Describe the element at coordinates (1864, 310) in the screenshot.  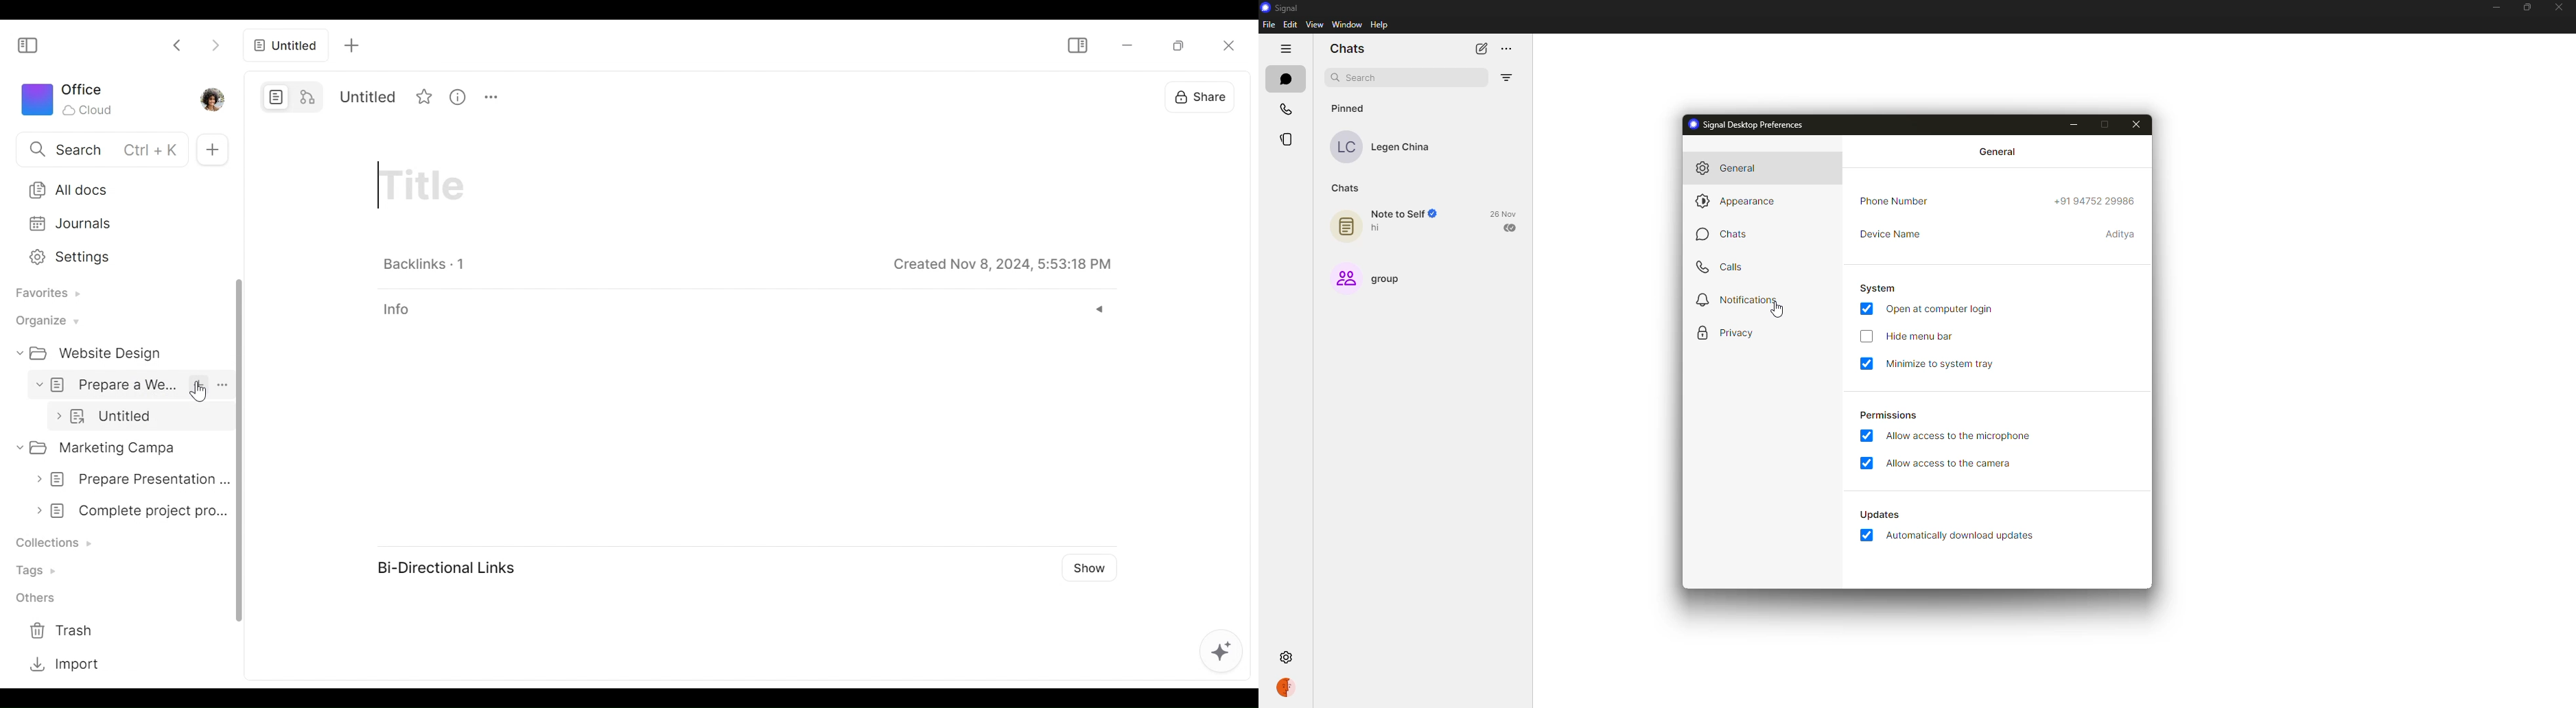
I see `enabled` at that location.